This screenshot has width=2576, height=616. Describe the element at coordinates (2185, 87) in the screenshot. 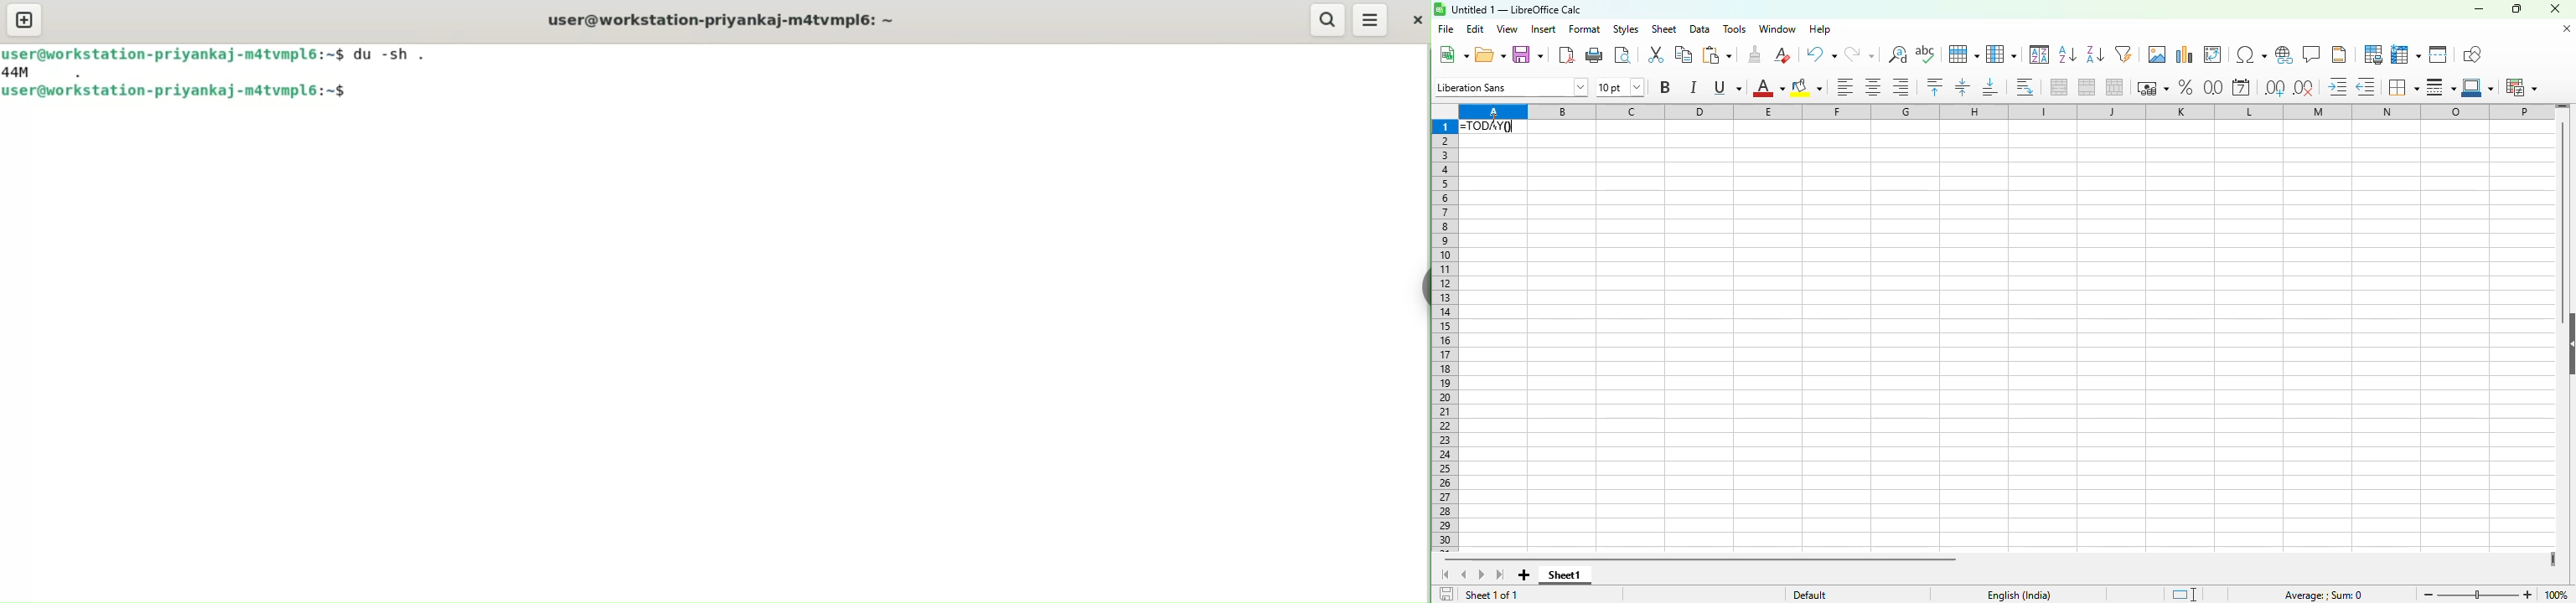

I see `format as percent` at that location.